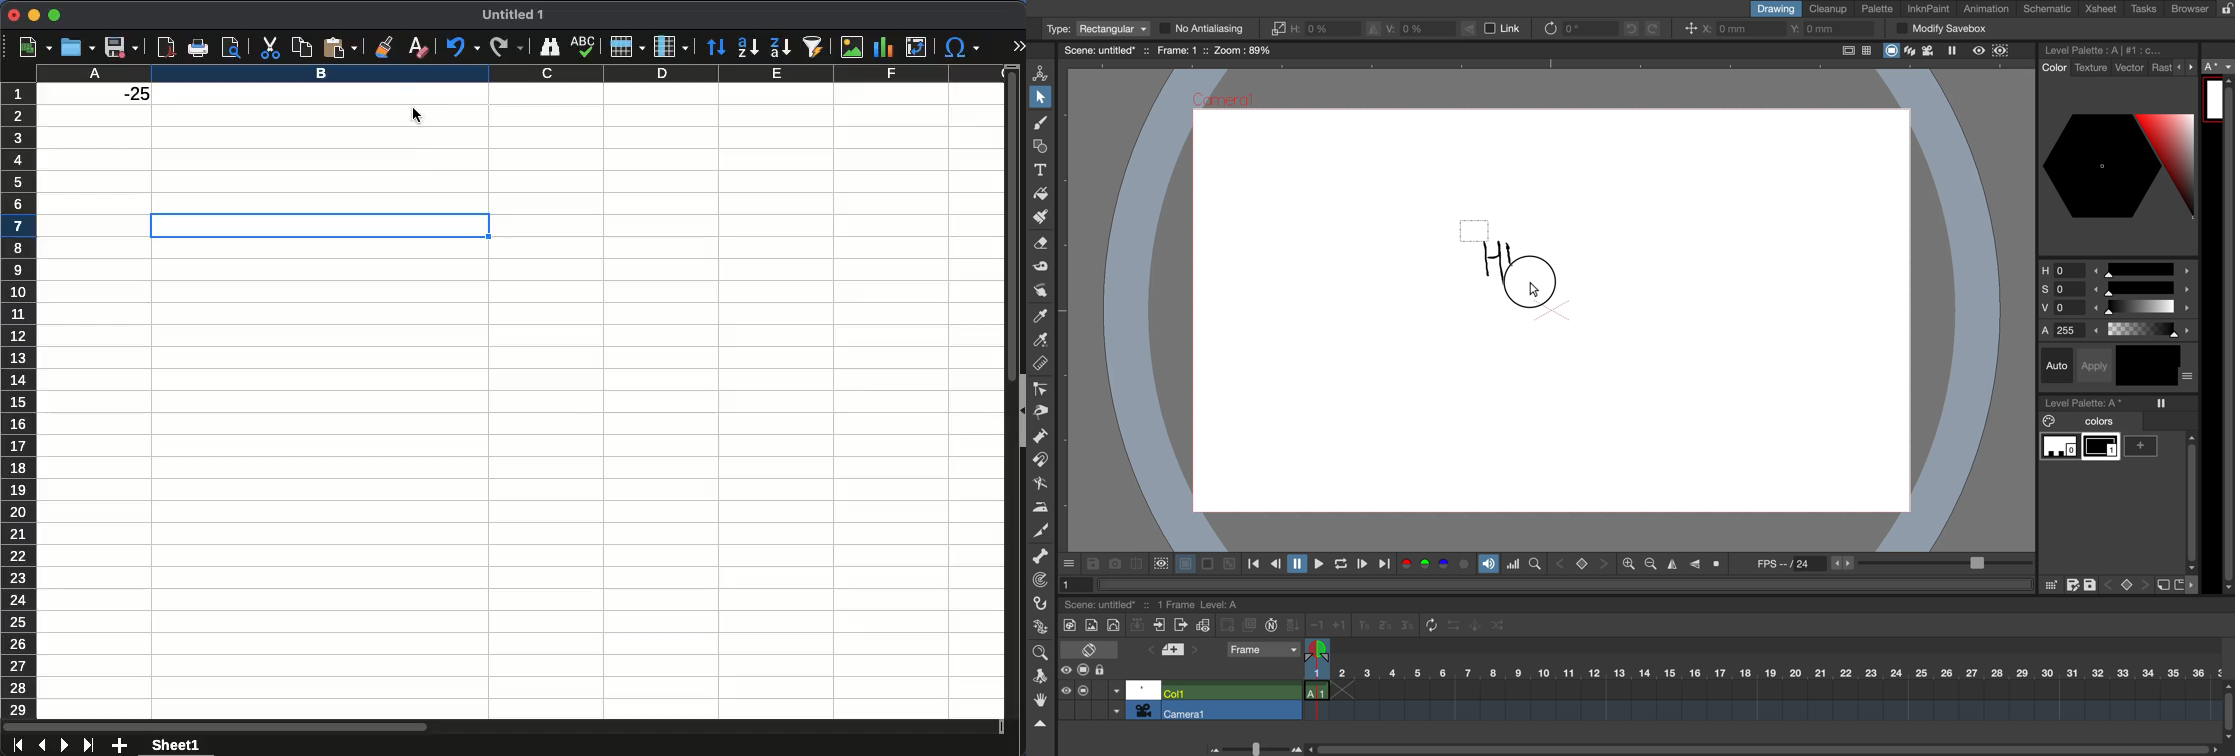 The image size is (2240, 756). Describe the element at coordinates (1036, 675) in the screenshot. I see `rotate tool` at that location.